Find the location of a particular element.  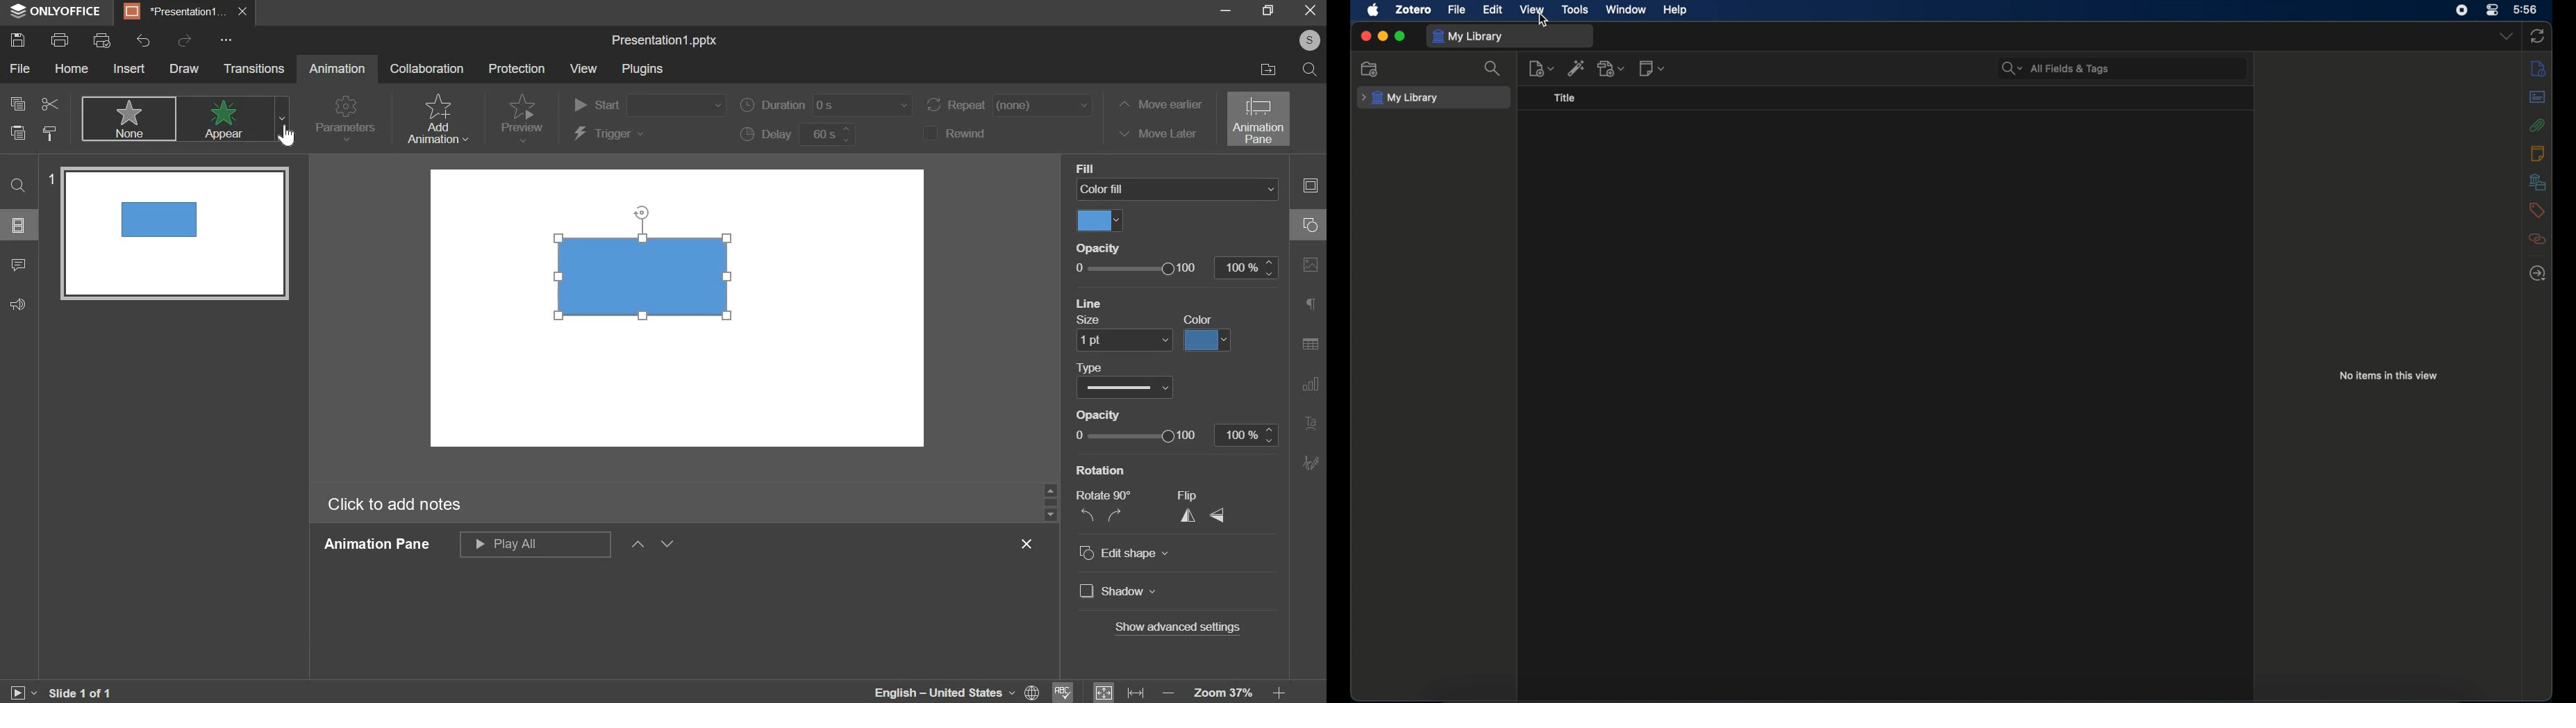

color fill is located at coordinates (1099, 220).